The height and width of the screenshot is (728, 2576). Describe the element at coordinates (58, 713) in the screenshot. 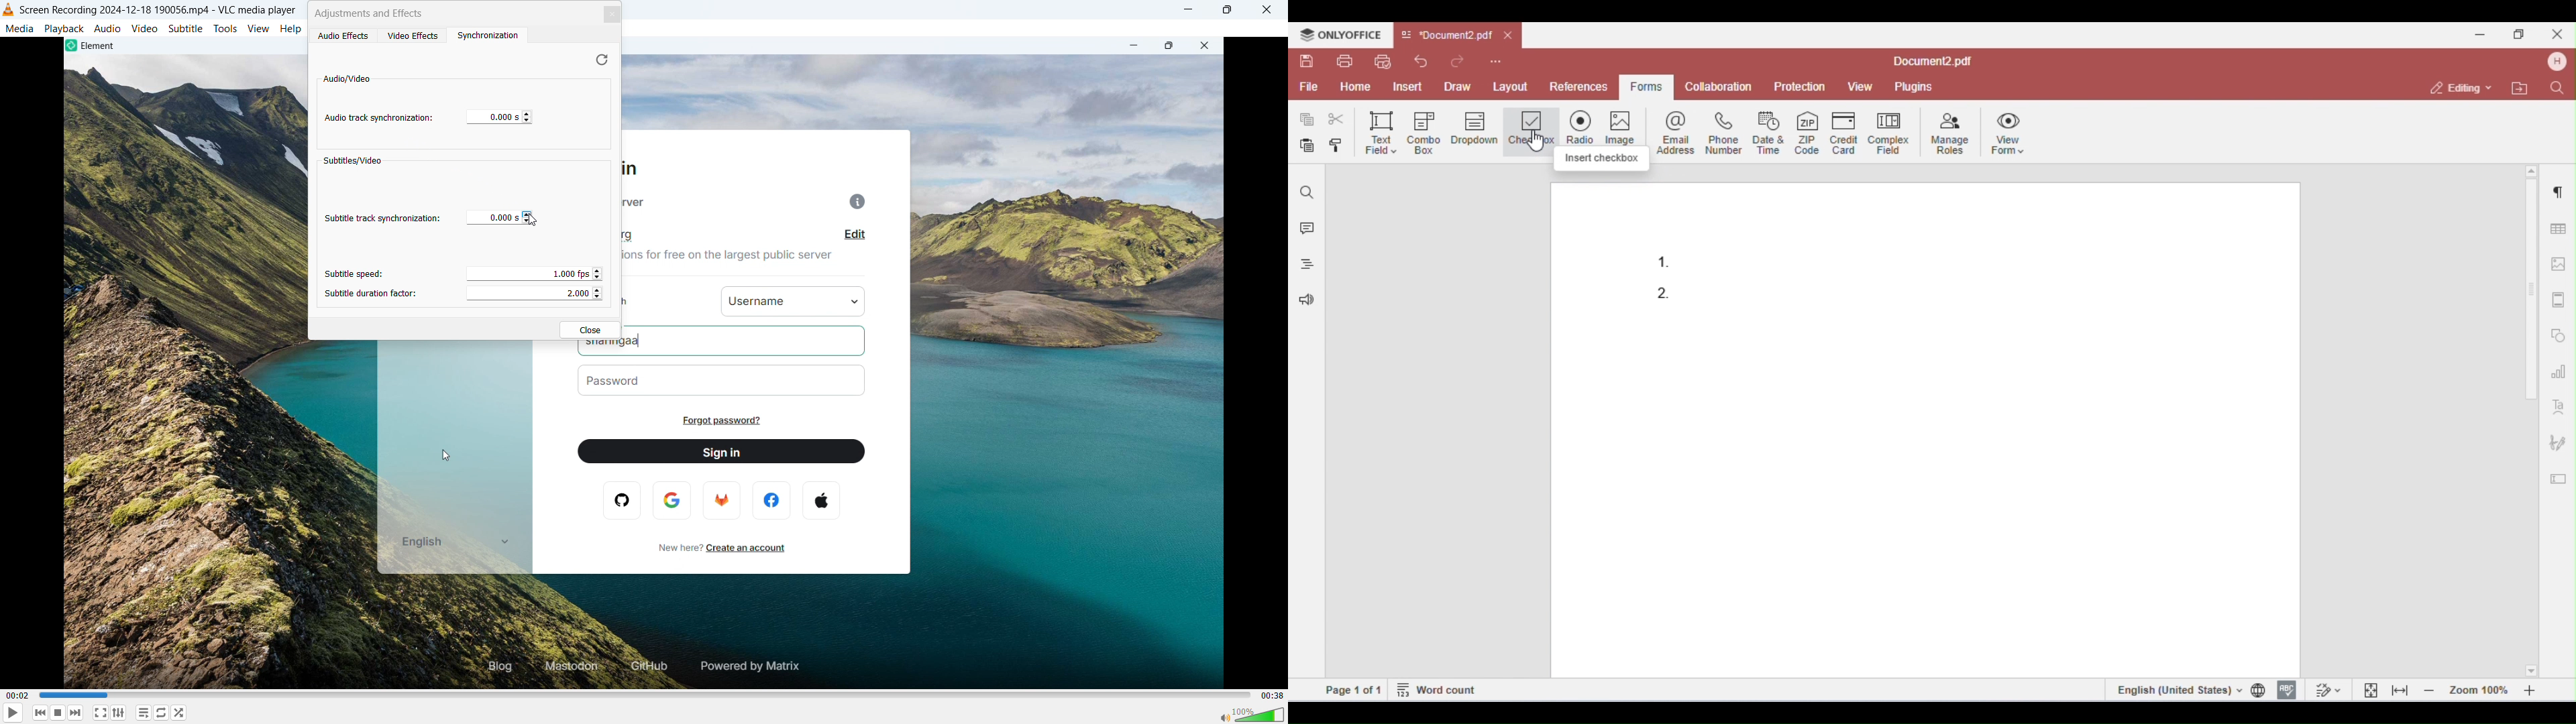

I see `stop playing` at that location.